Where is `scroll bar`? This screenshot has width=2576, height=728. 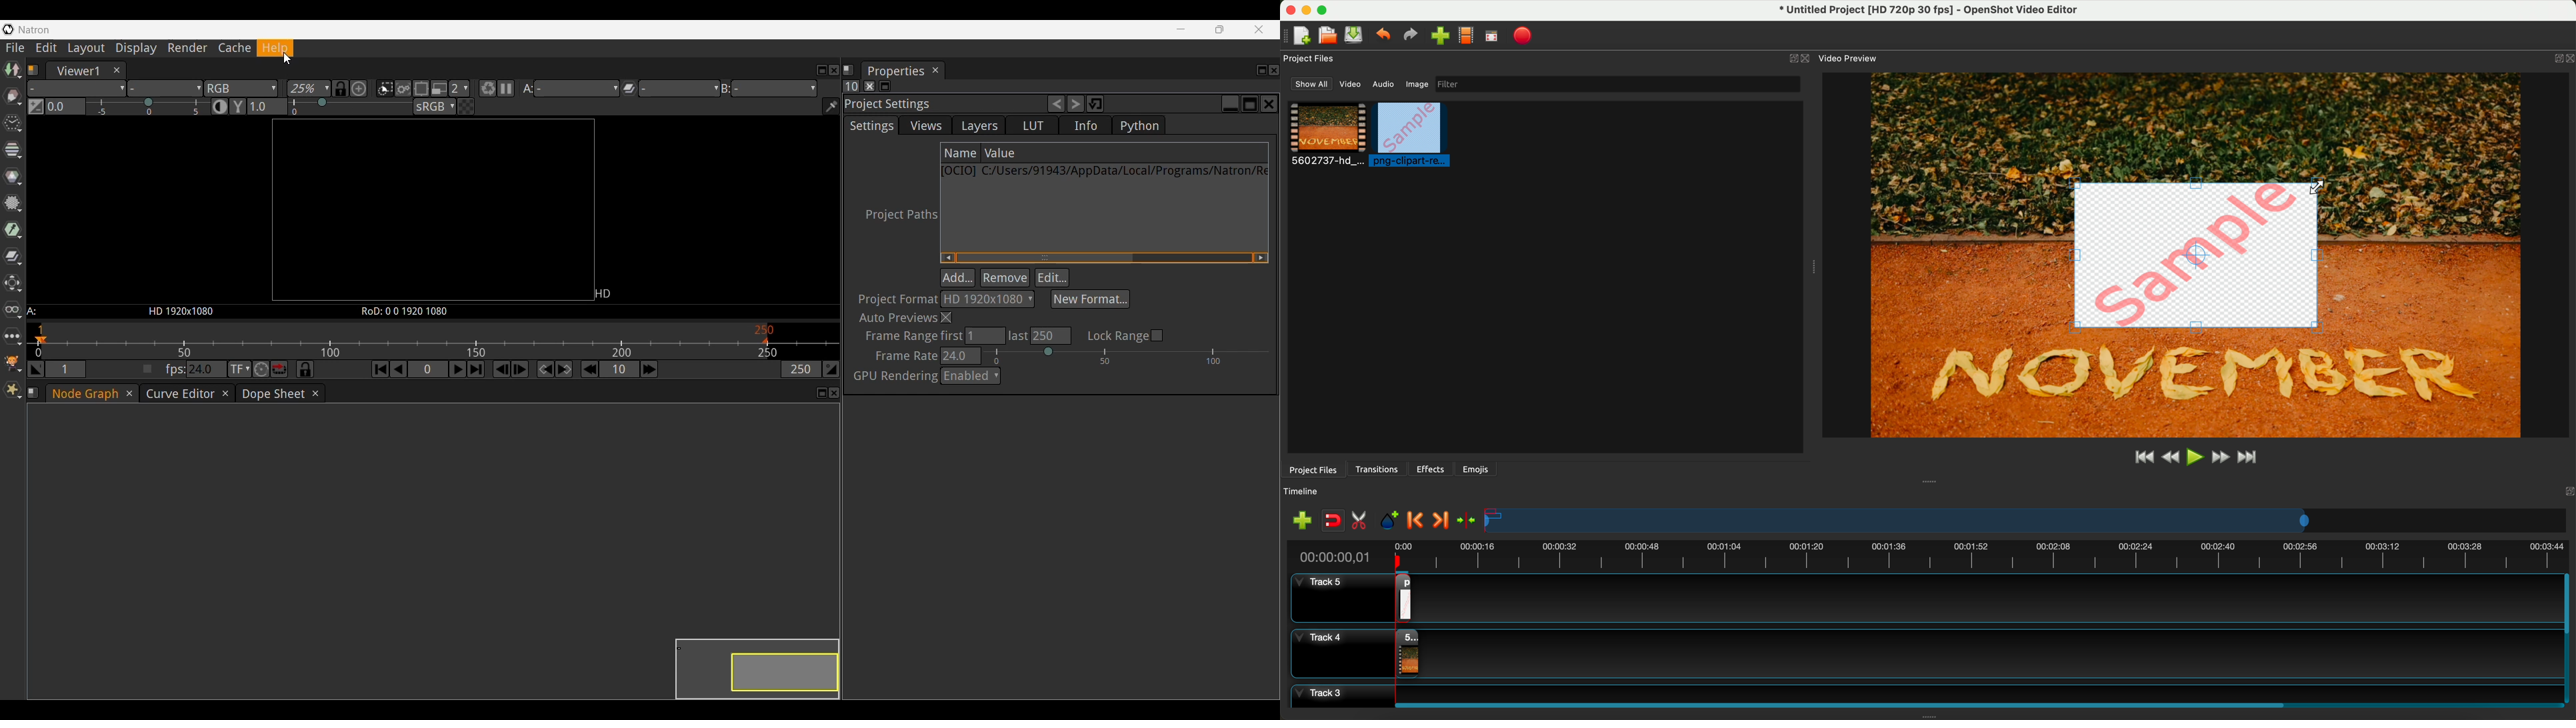 scroll bar is located at coordinates (2568, 638).